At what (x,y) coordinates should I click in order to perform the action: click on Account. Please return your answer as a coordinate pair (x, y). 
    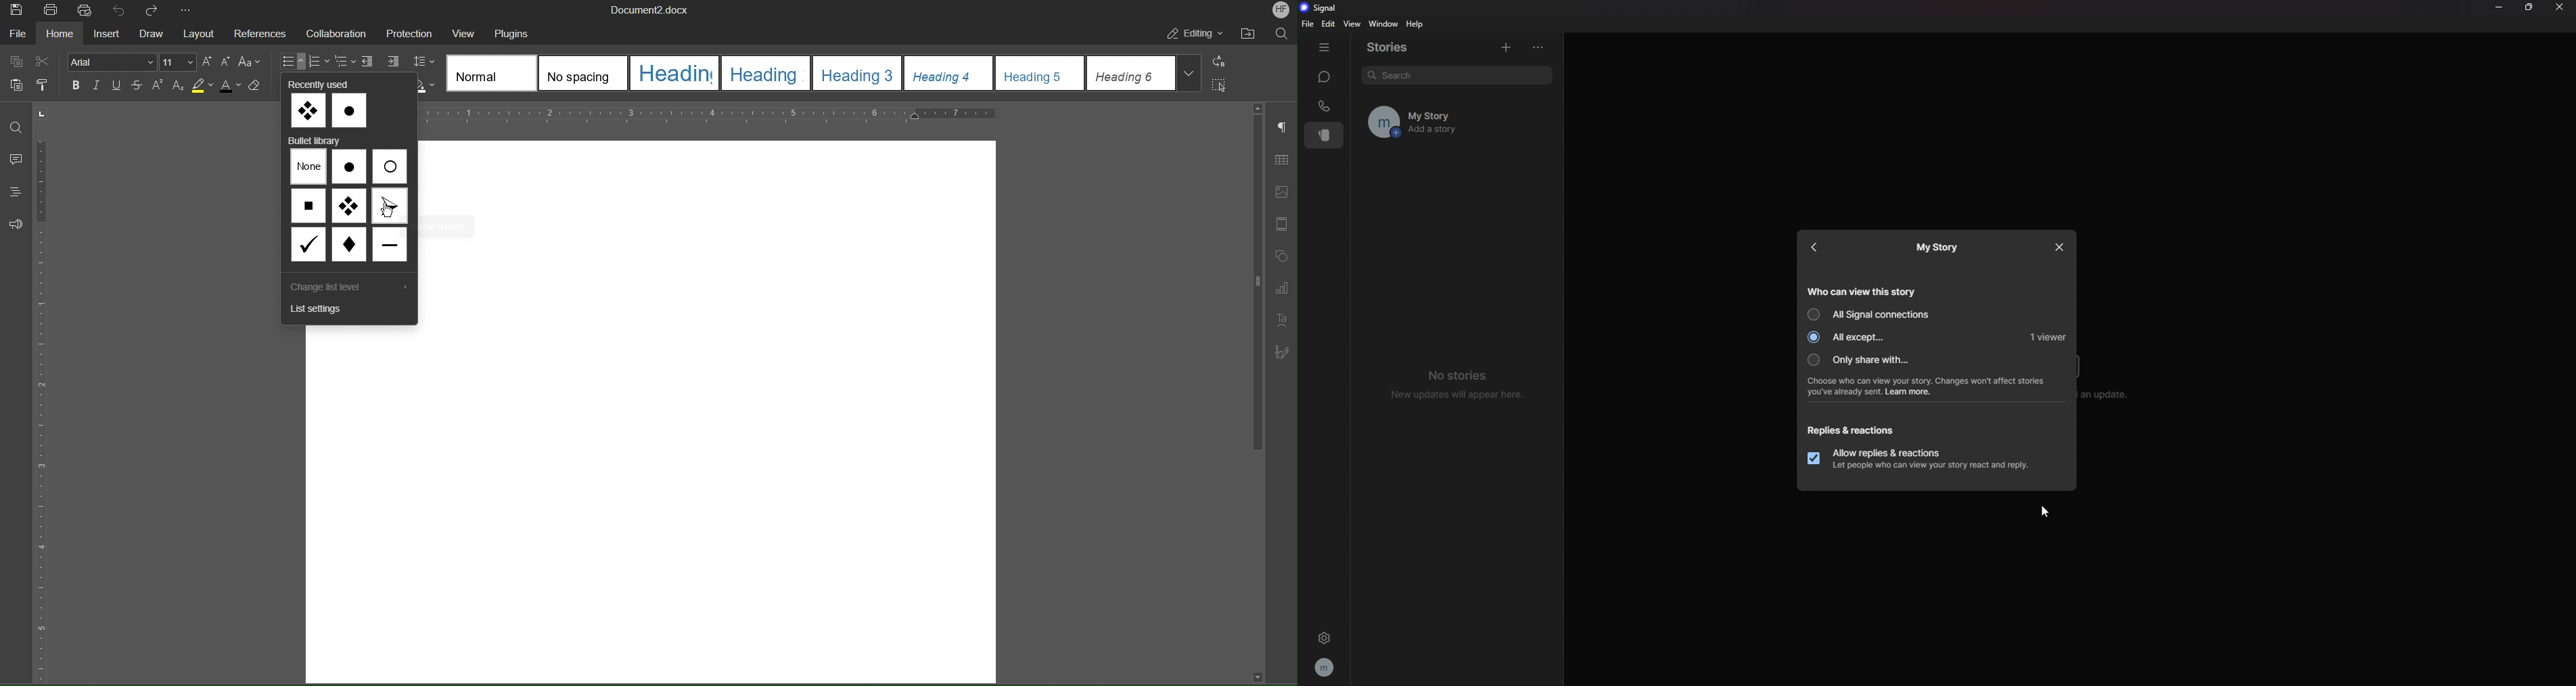
    Looking at the image, I should click on (1282, 10).